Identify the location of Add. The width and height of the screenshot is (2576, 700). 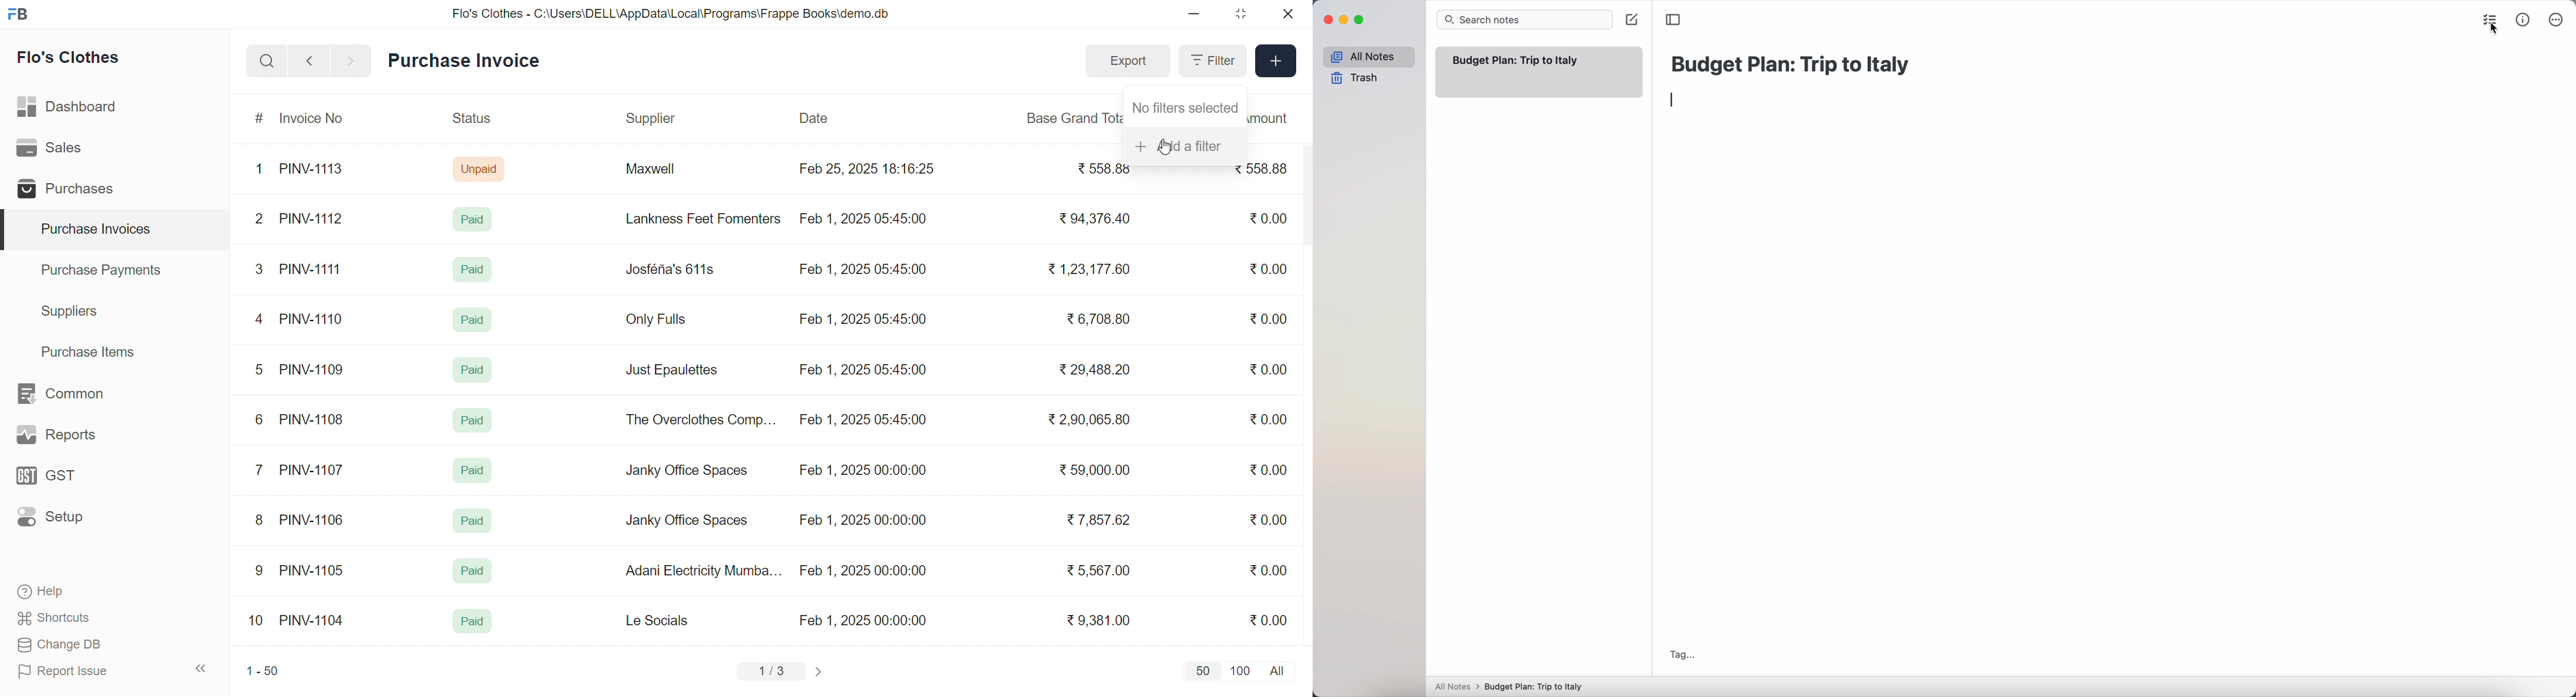
(1276, 62).